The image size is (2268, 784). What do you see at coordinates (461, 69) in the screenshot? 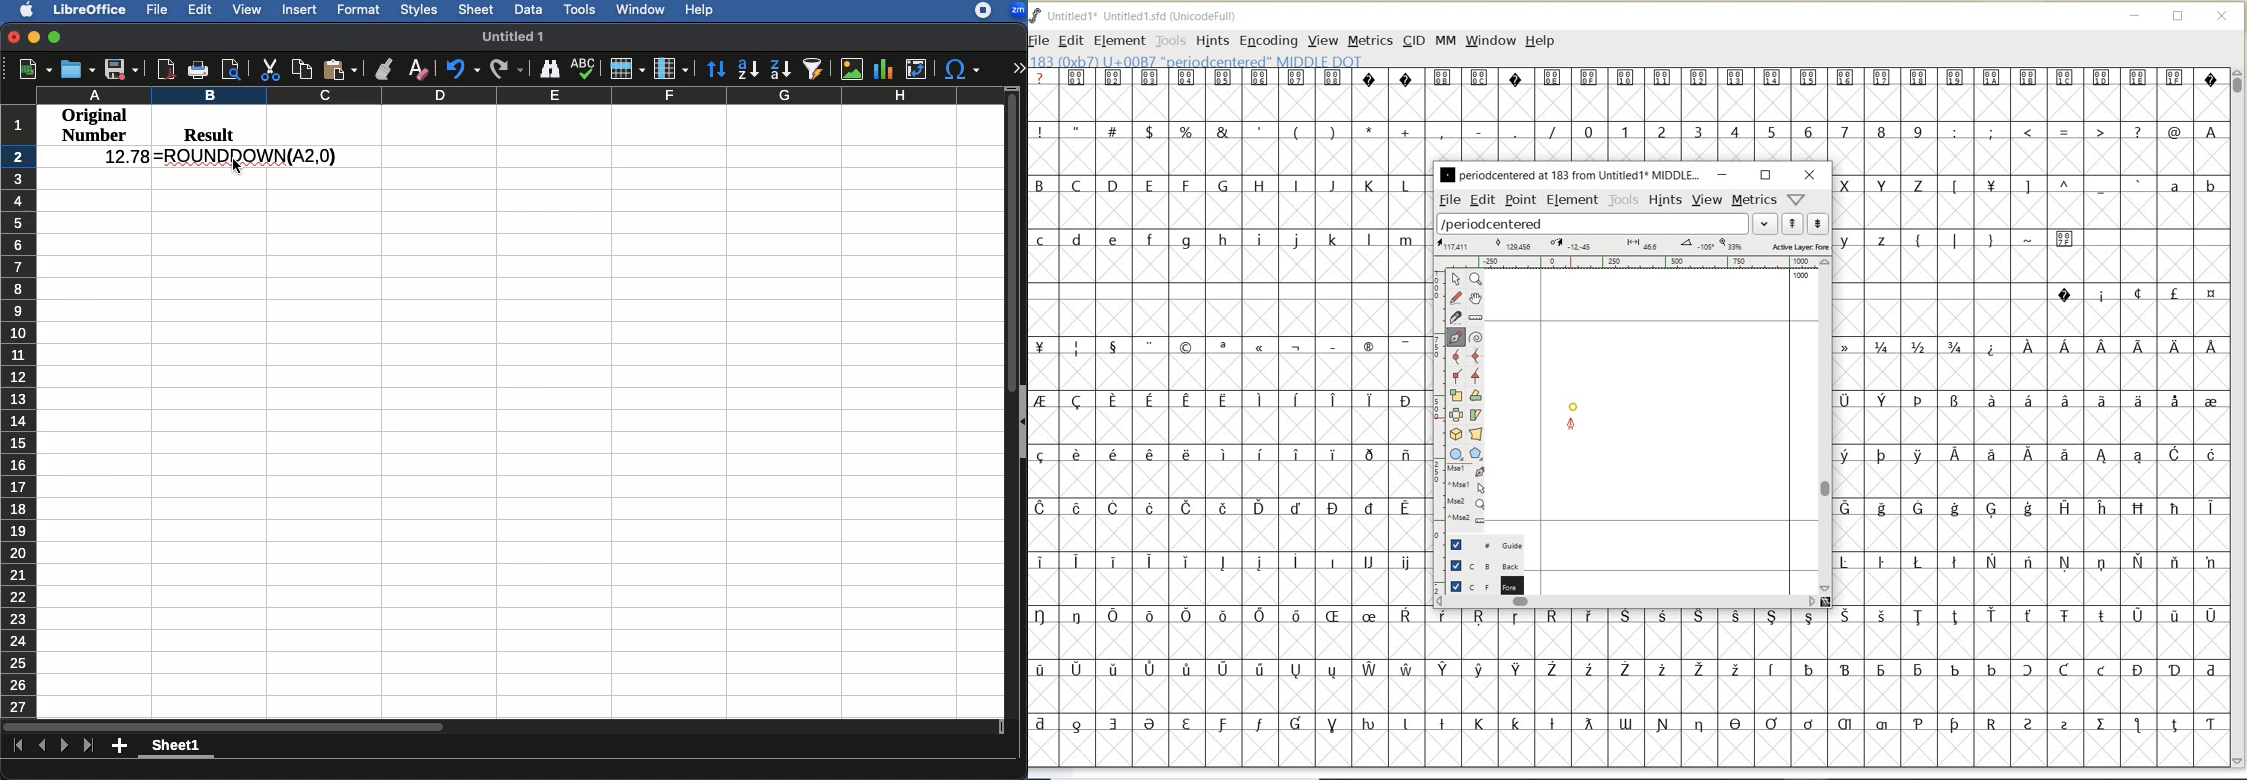
I see `Undo` at bounding box center [461, 69].